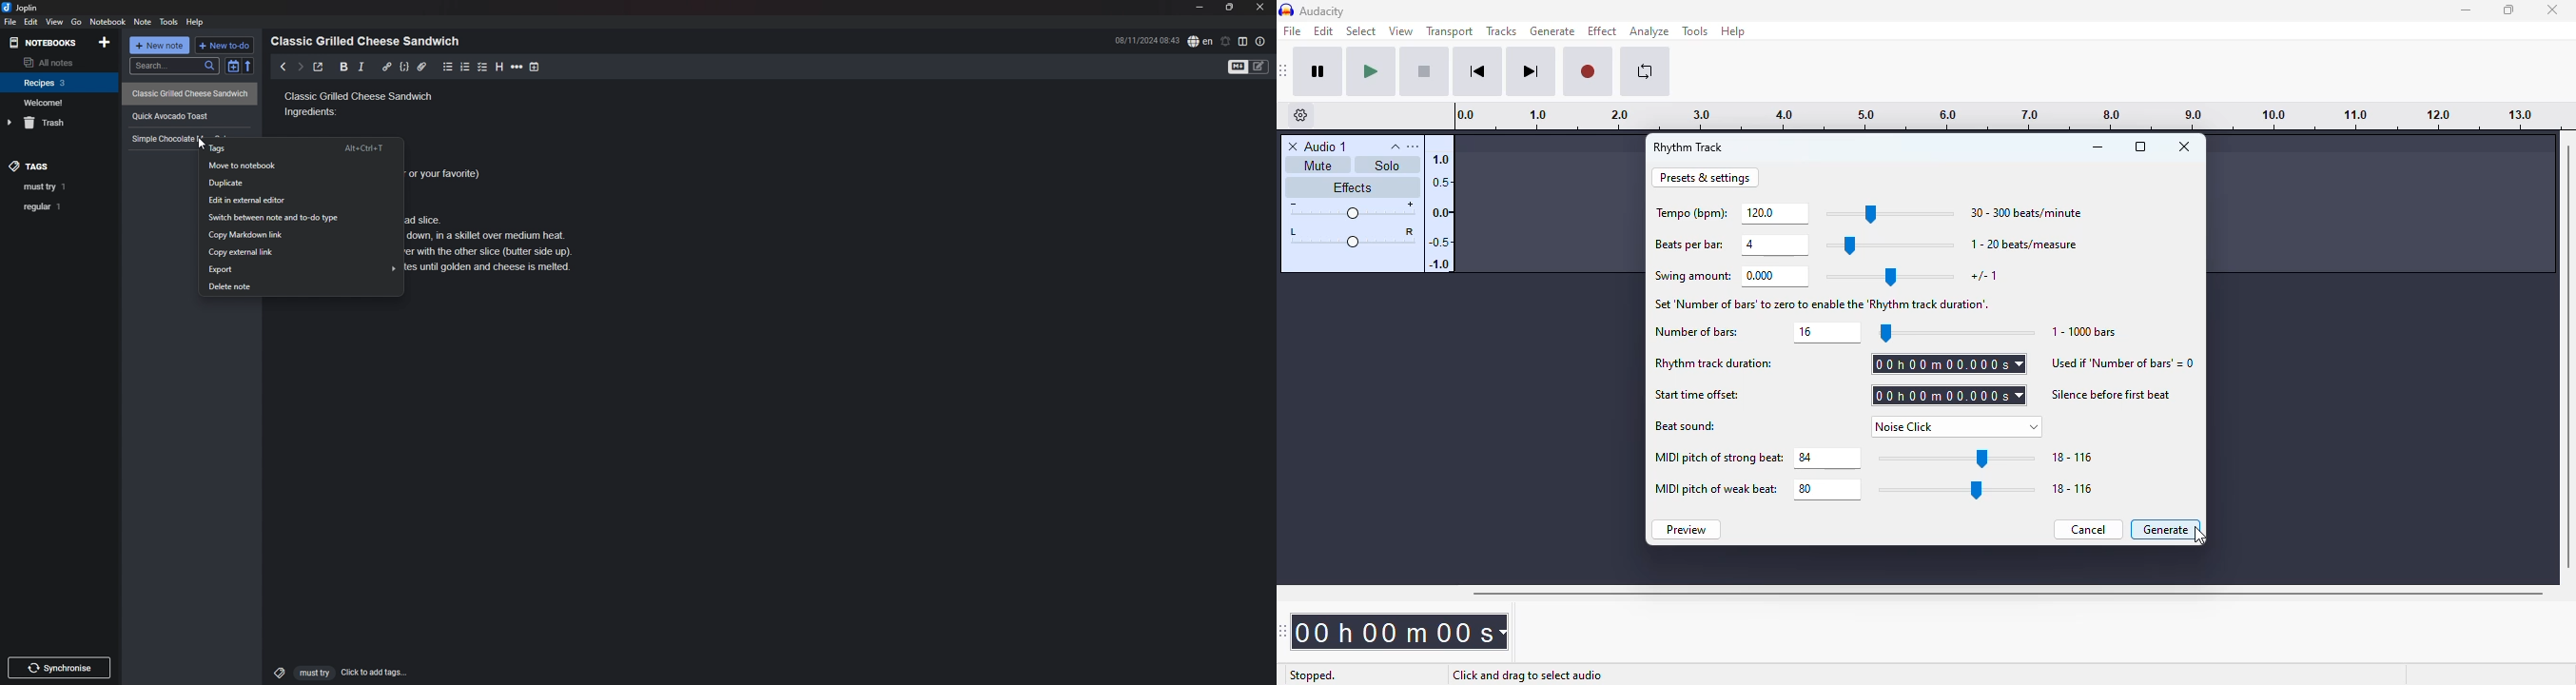  I want to click on tag, so click(61, 188).